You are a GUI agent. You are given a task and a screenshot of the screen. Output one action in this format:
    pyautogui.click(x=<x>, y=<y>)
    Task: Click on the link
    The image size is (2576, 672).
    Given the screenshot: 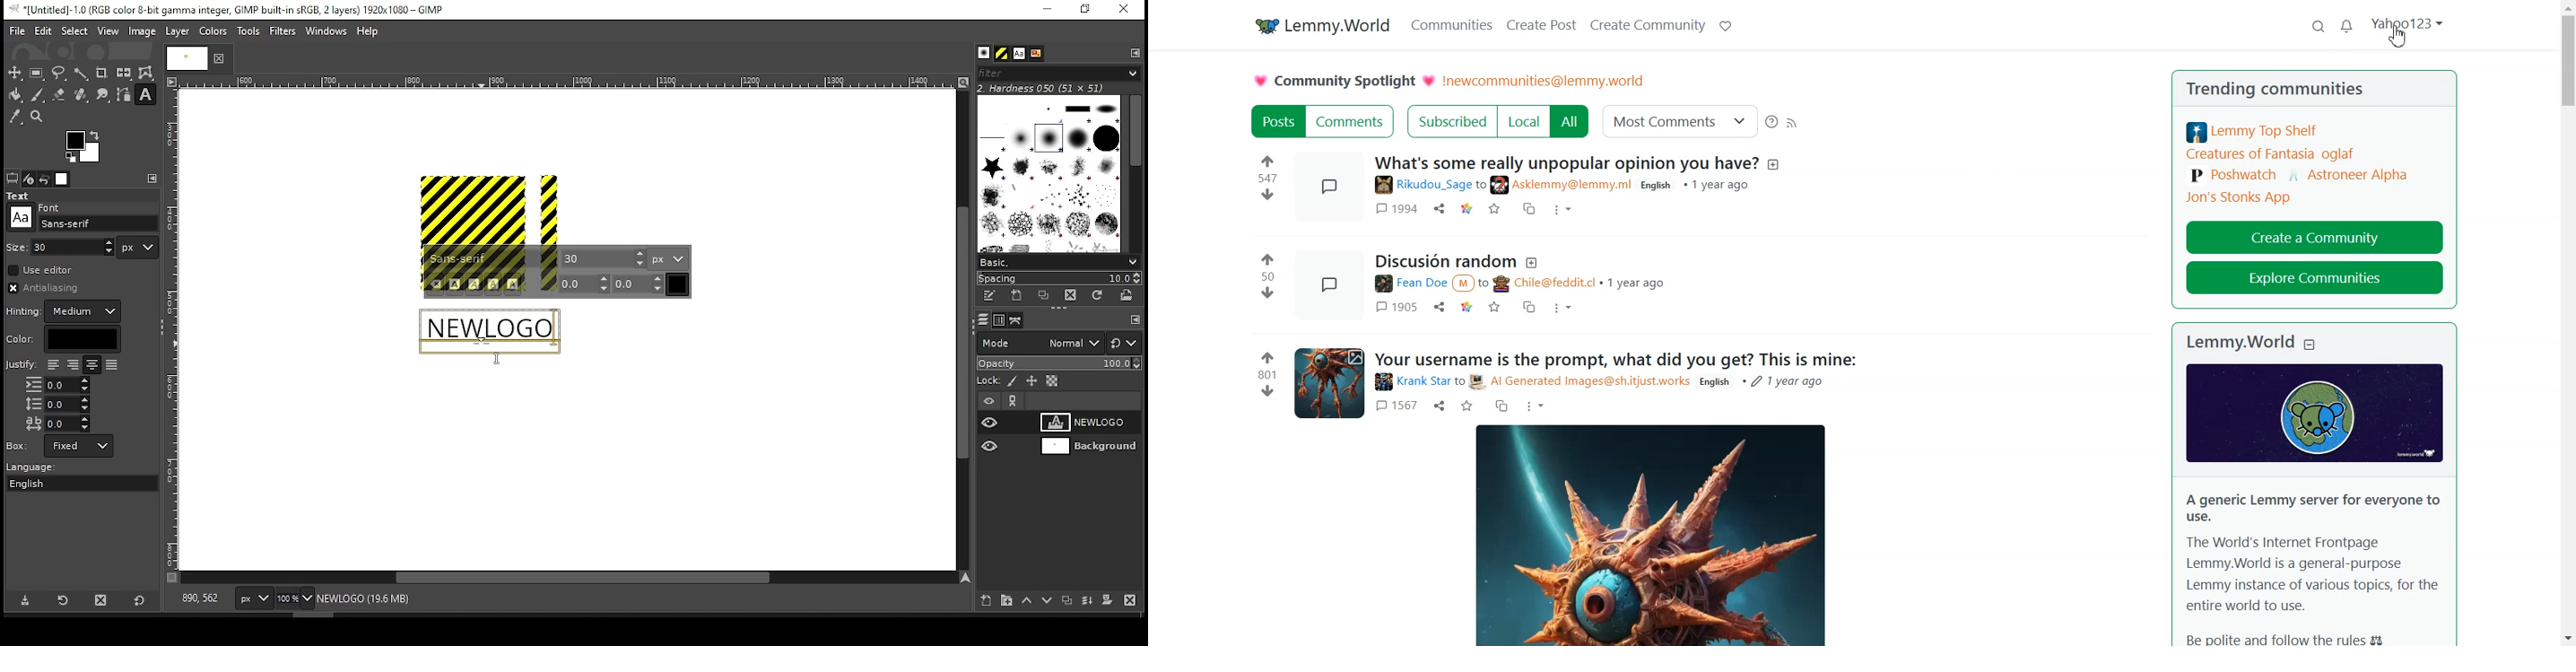 What is the action you would take?
    pyautogui.click(x=1469, y=308)
    